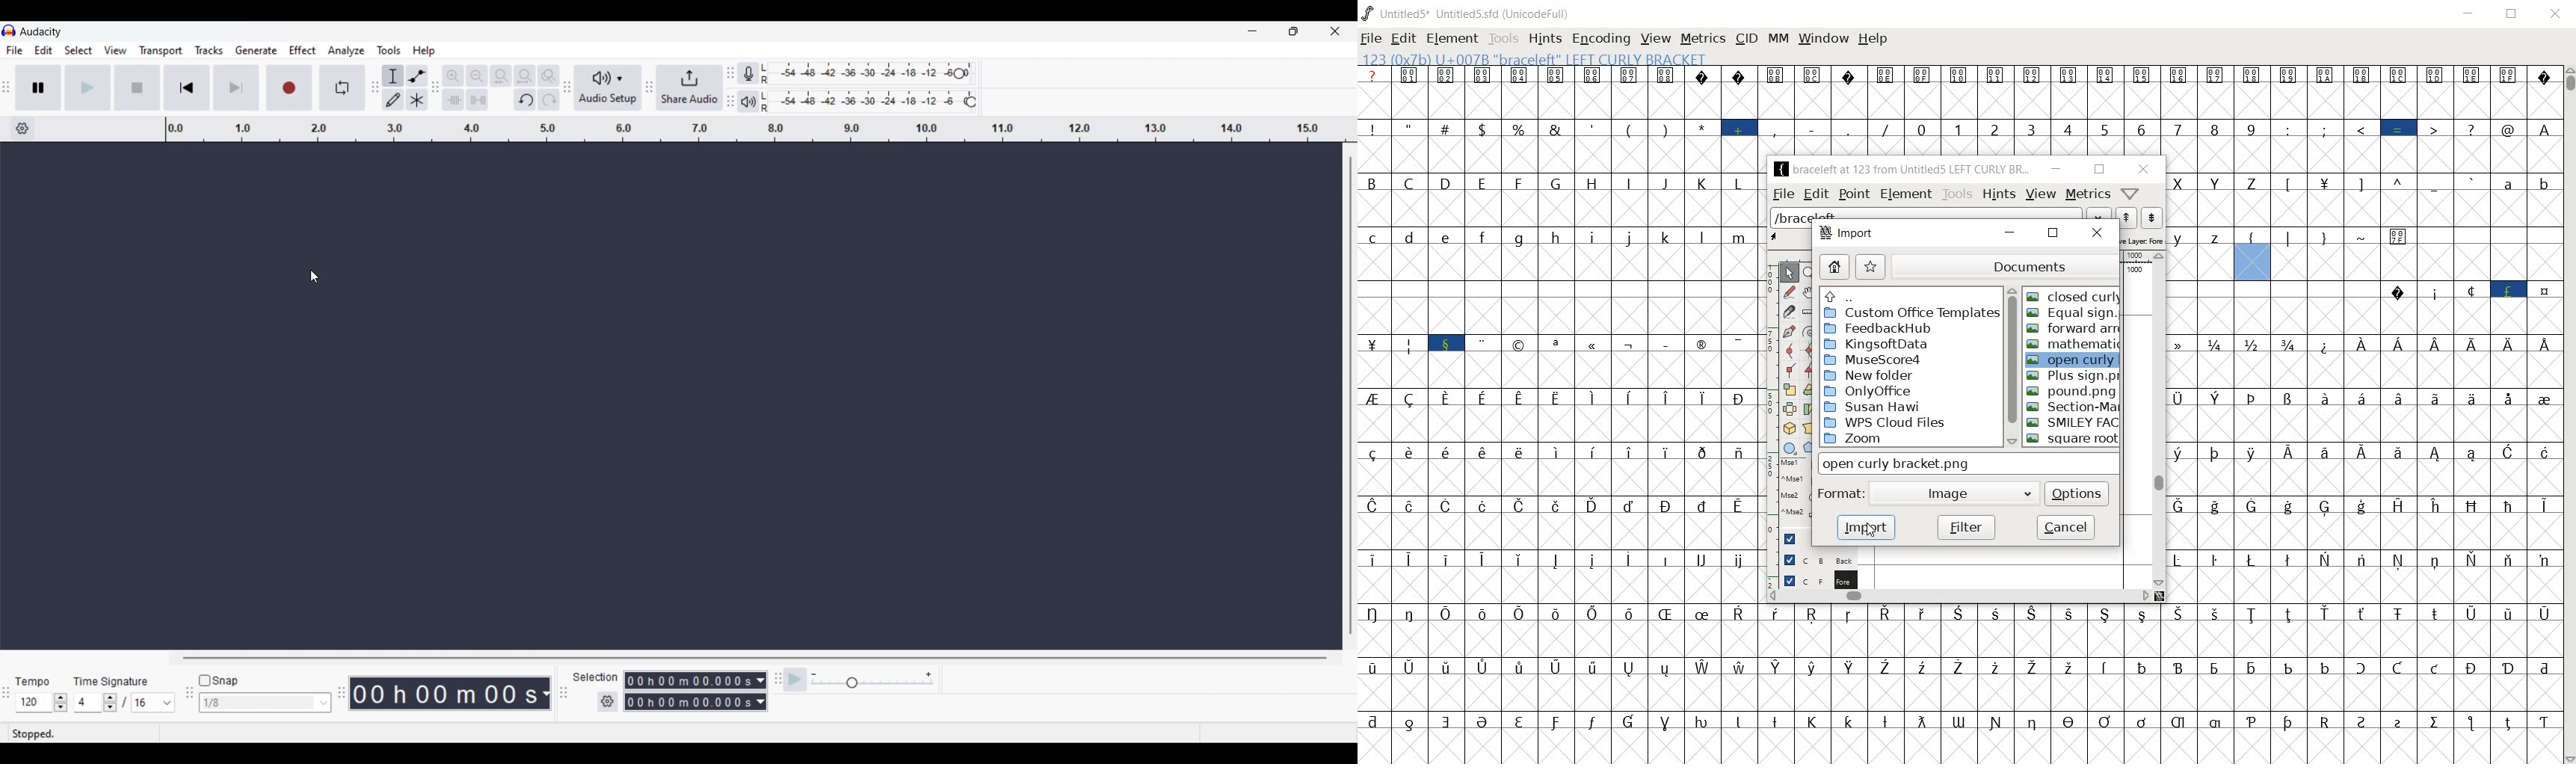 The image size is (2576, 784). Describe the element at coordinates (930, 675) in the screenshot. I see `Increase playback speed to maximum ` at that location.